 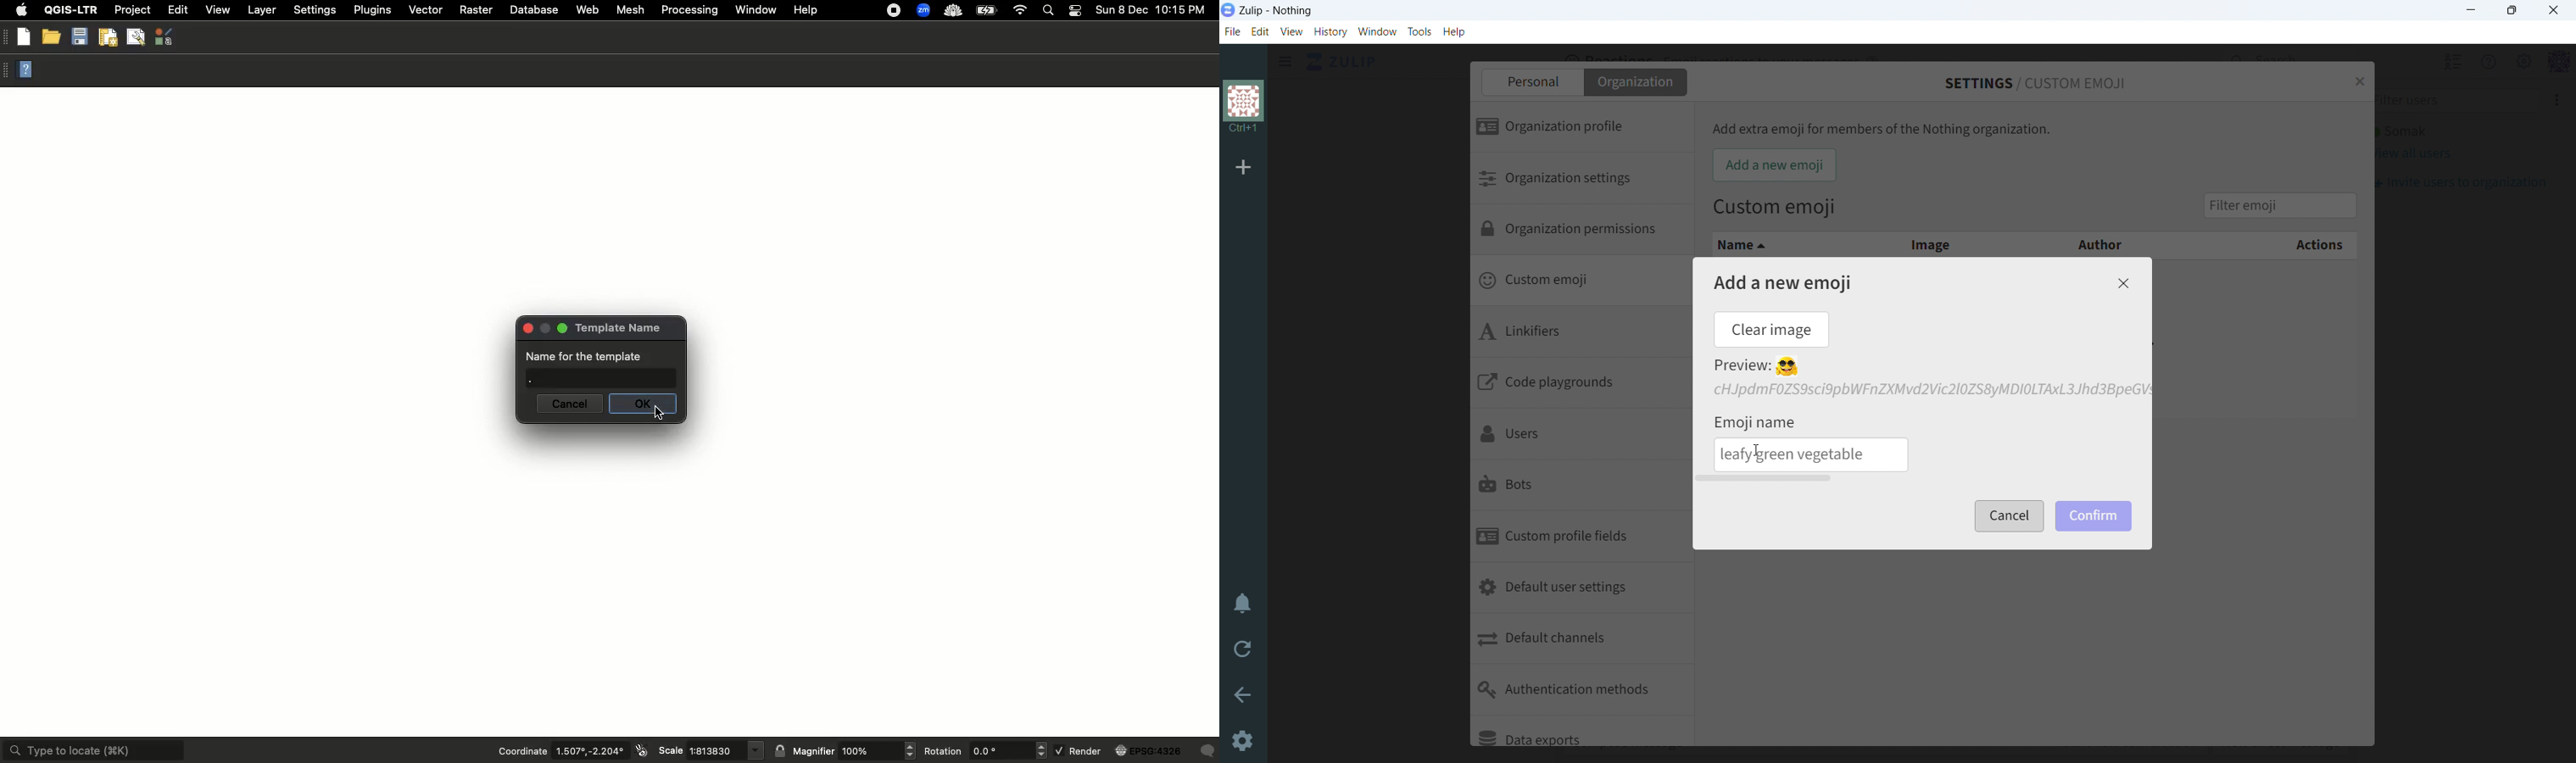 What do you see at coordinates (477, 8) in the screenshot?
I see `Raster` at bounding box center [477, 8].